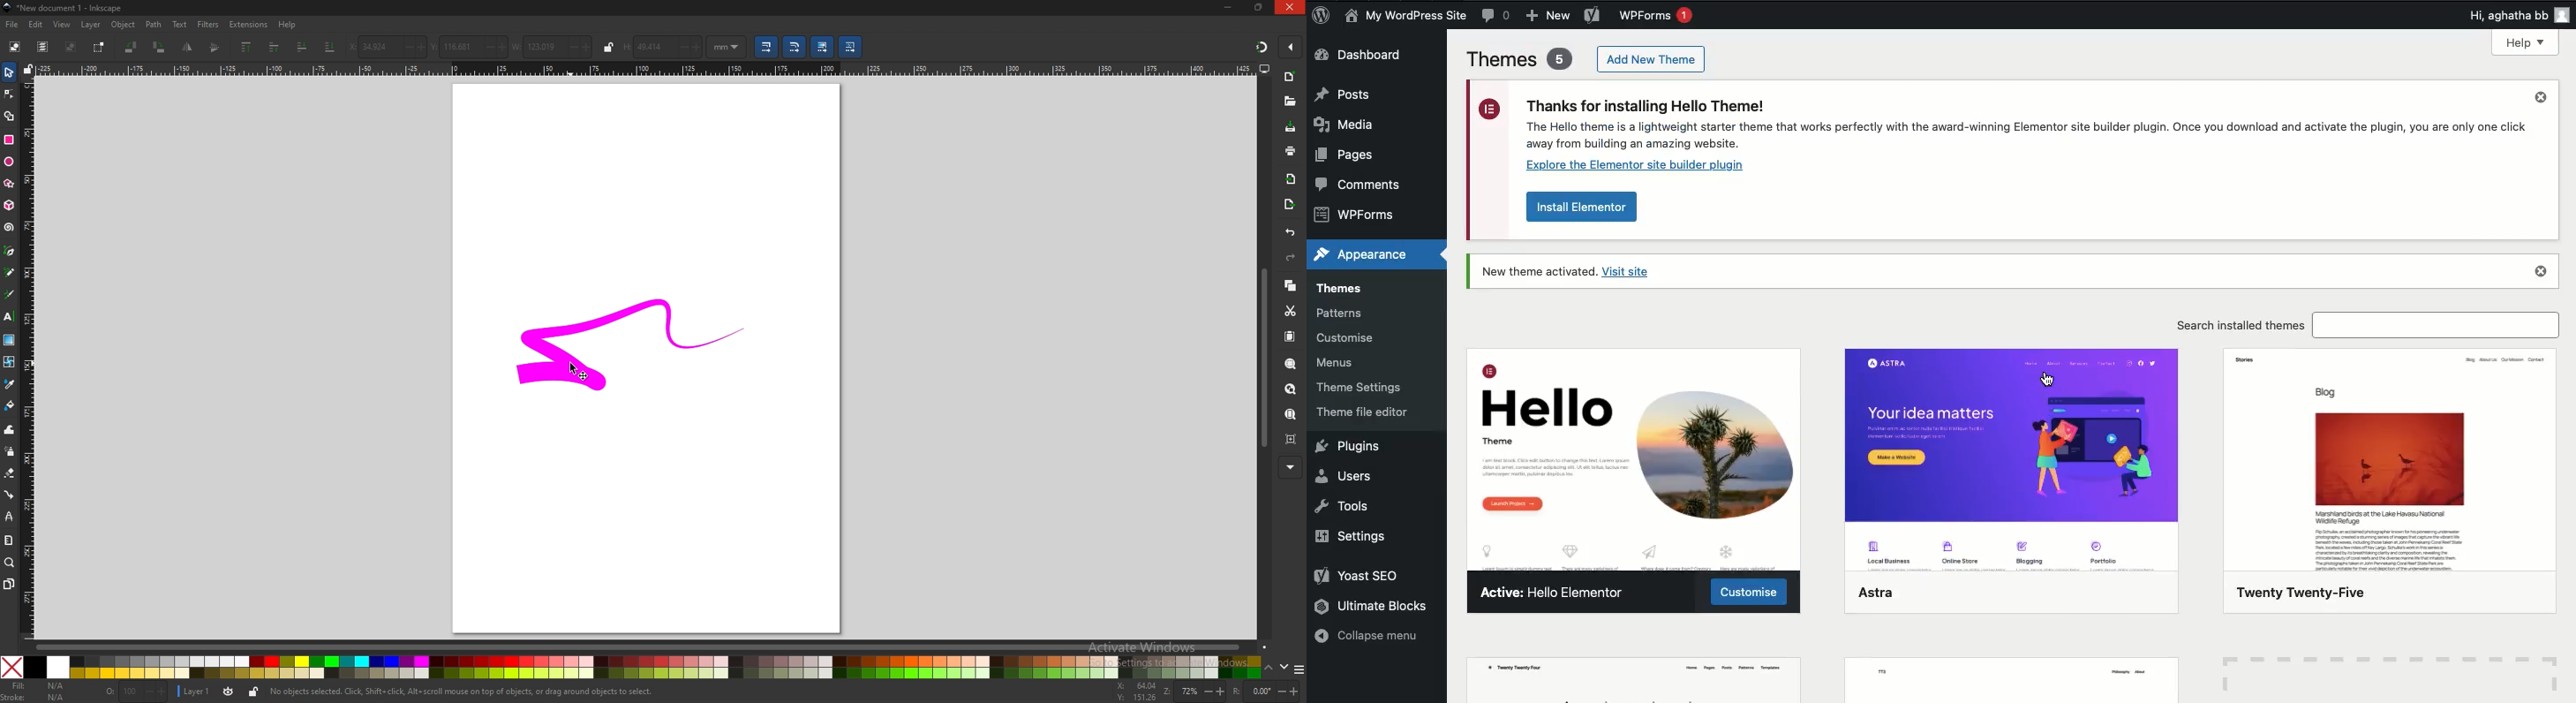 This screenshot has width=2576, height=728. I want to click on display views, so click(1265, 69).